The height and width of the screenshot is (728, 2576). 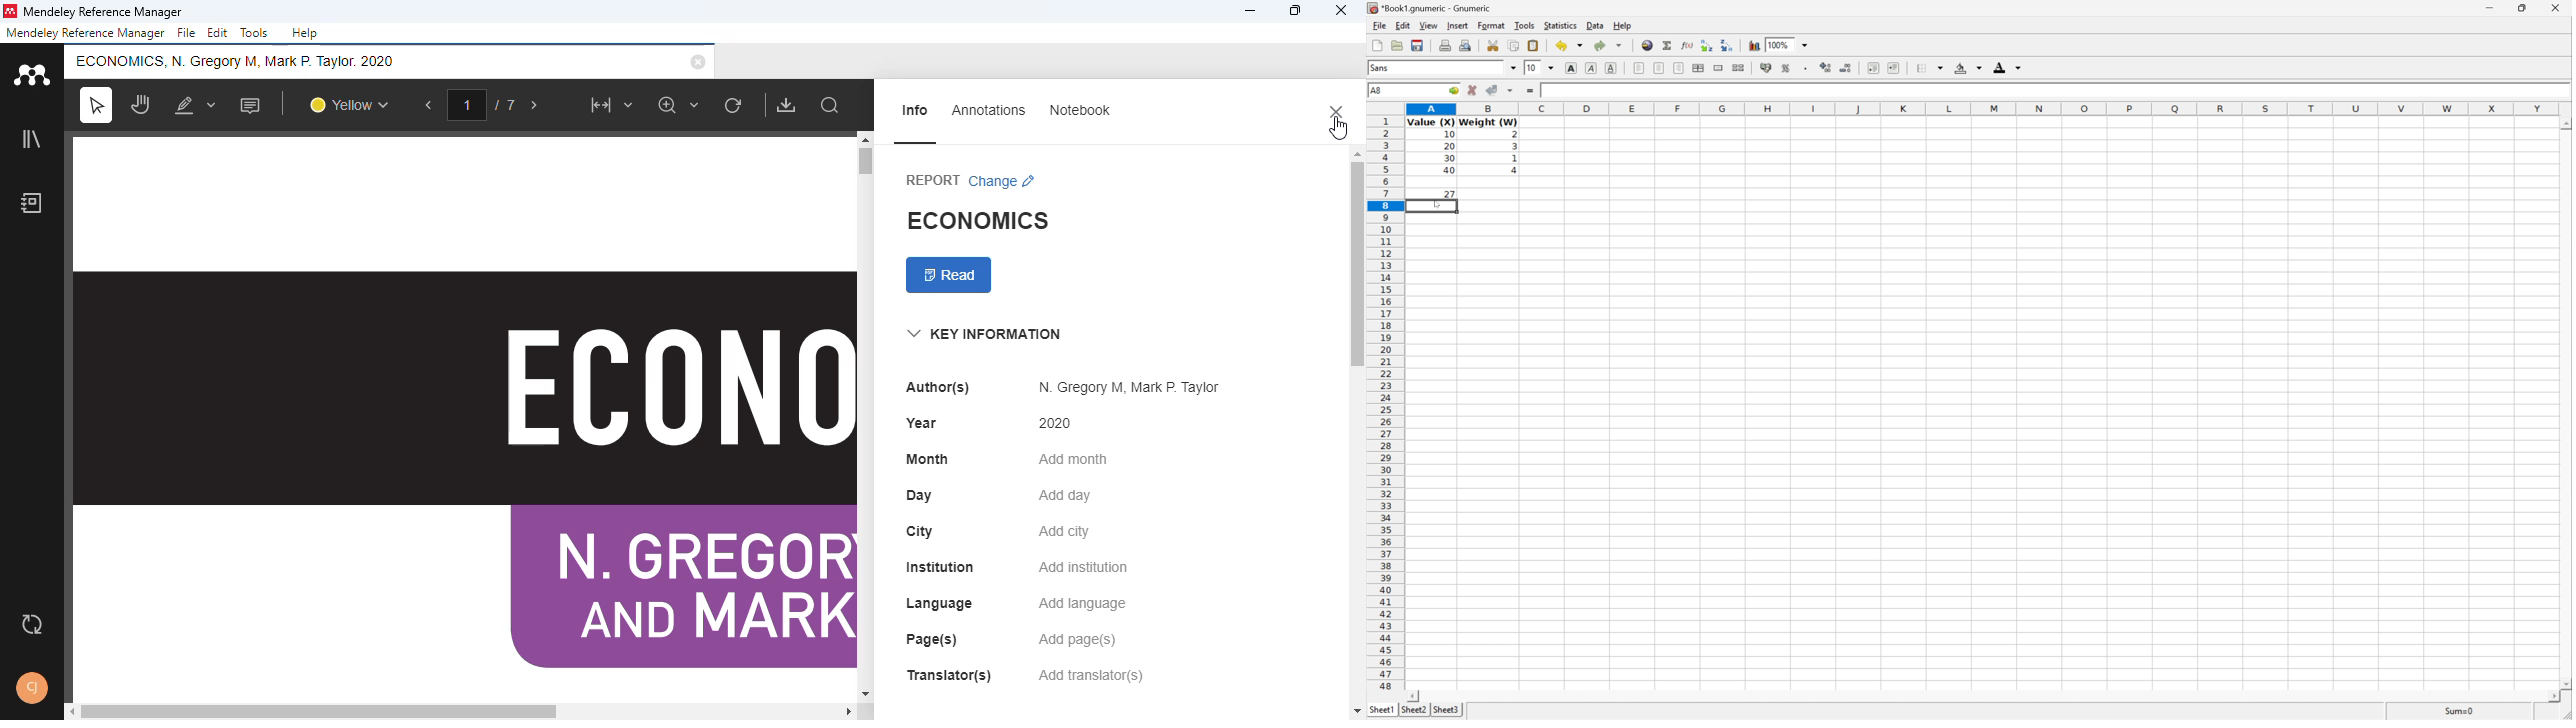 What do you see at coordinates (1788, 69) in the screenshot?
I see `Format selection as percentage` at bounding box center [1788, 69].